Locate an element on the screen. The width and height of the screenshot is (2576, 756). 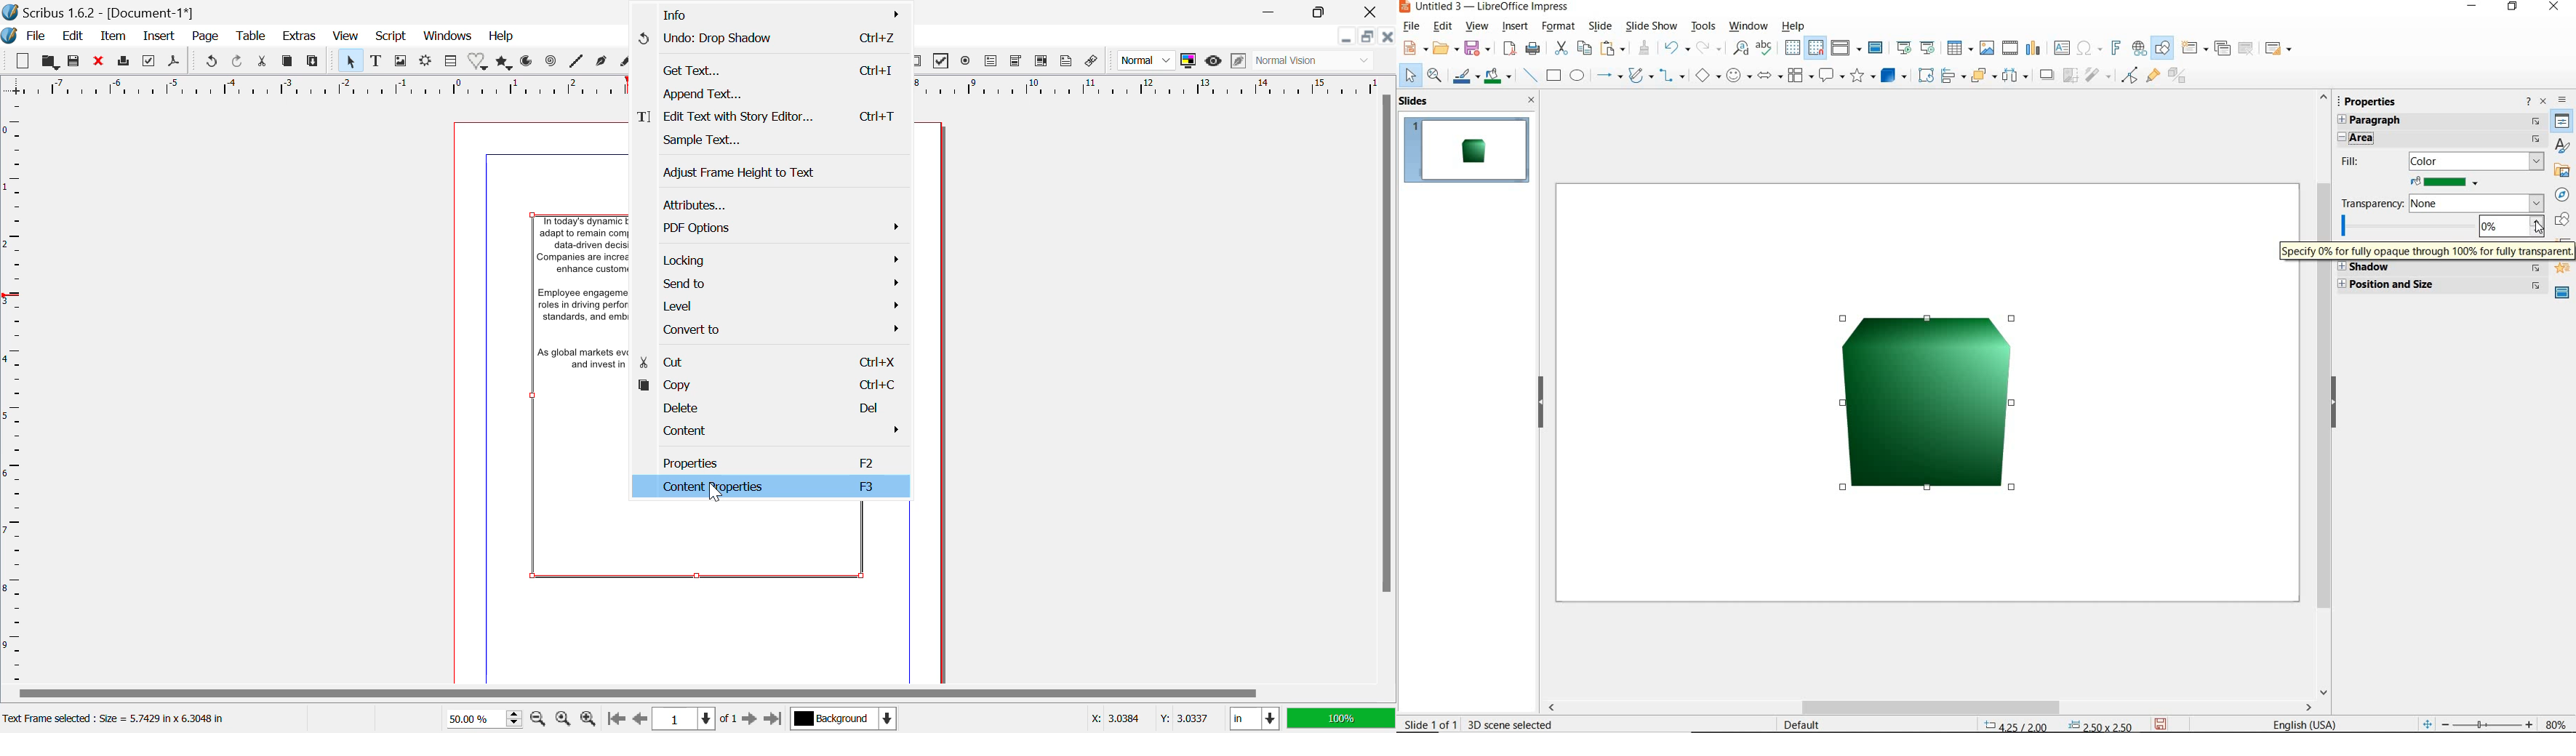
Help is located at coordinates (502, 36).